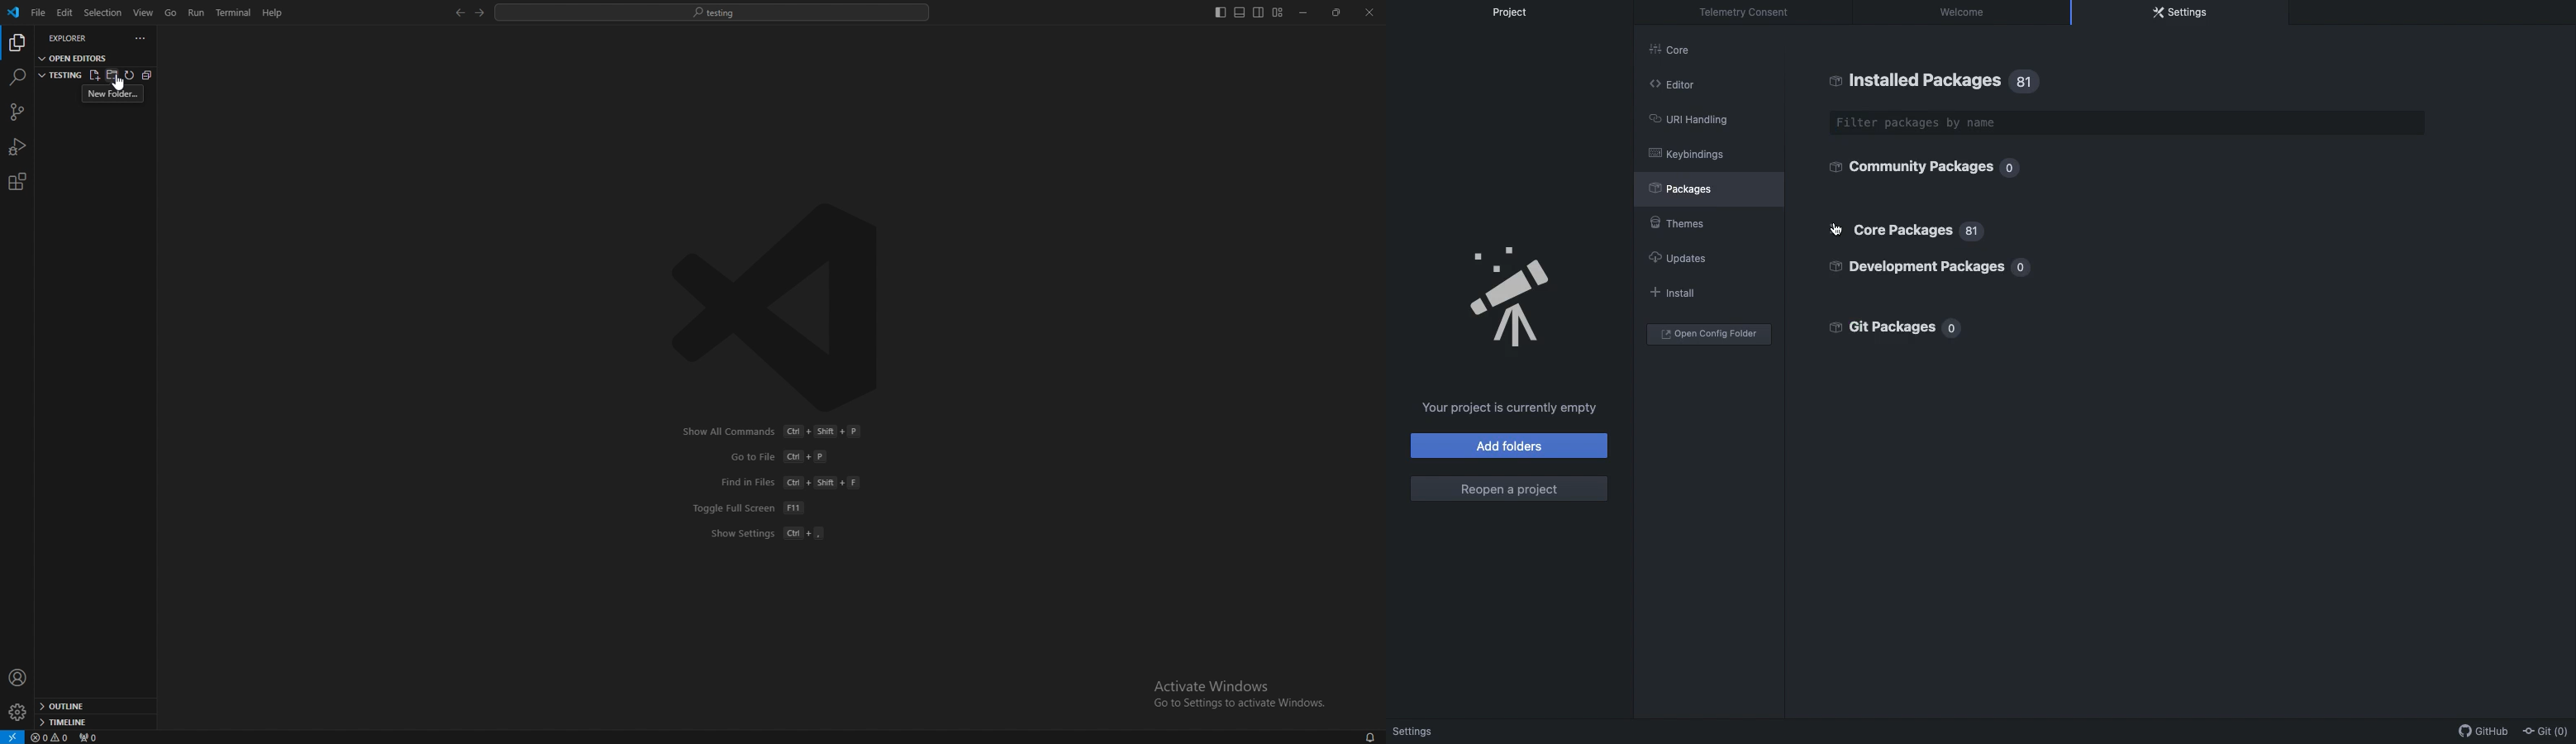 The width and height of the screenshot is (2576, 756). I want to click on Editor, so click(1672, 83).